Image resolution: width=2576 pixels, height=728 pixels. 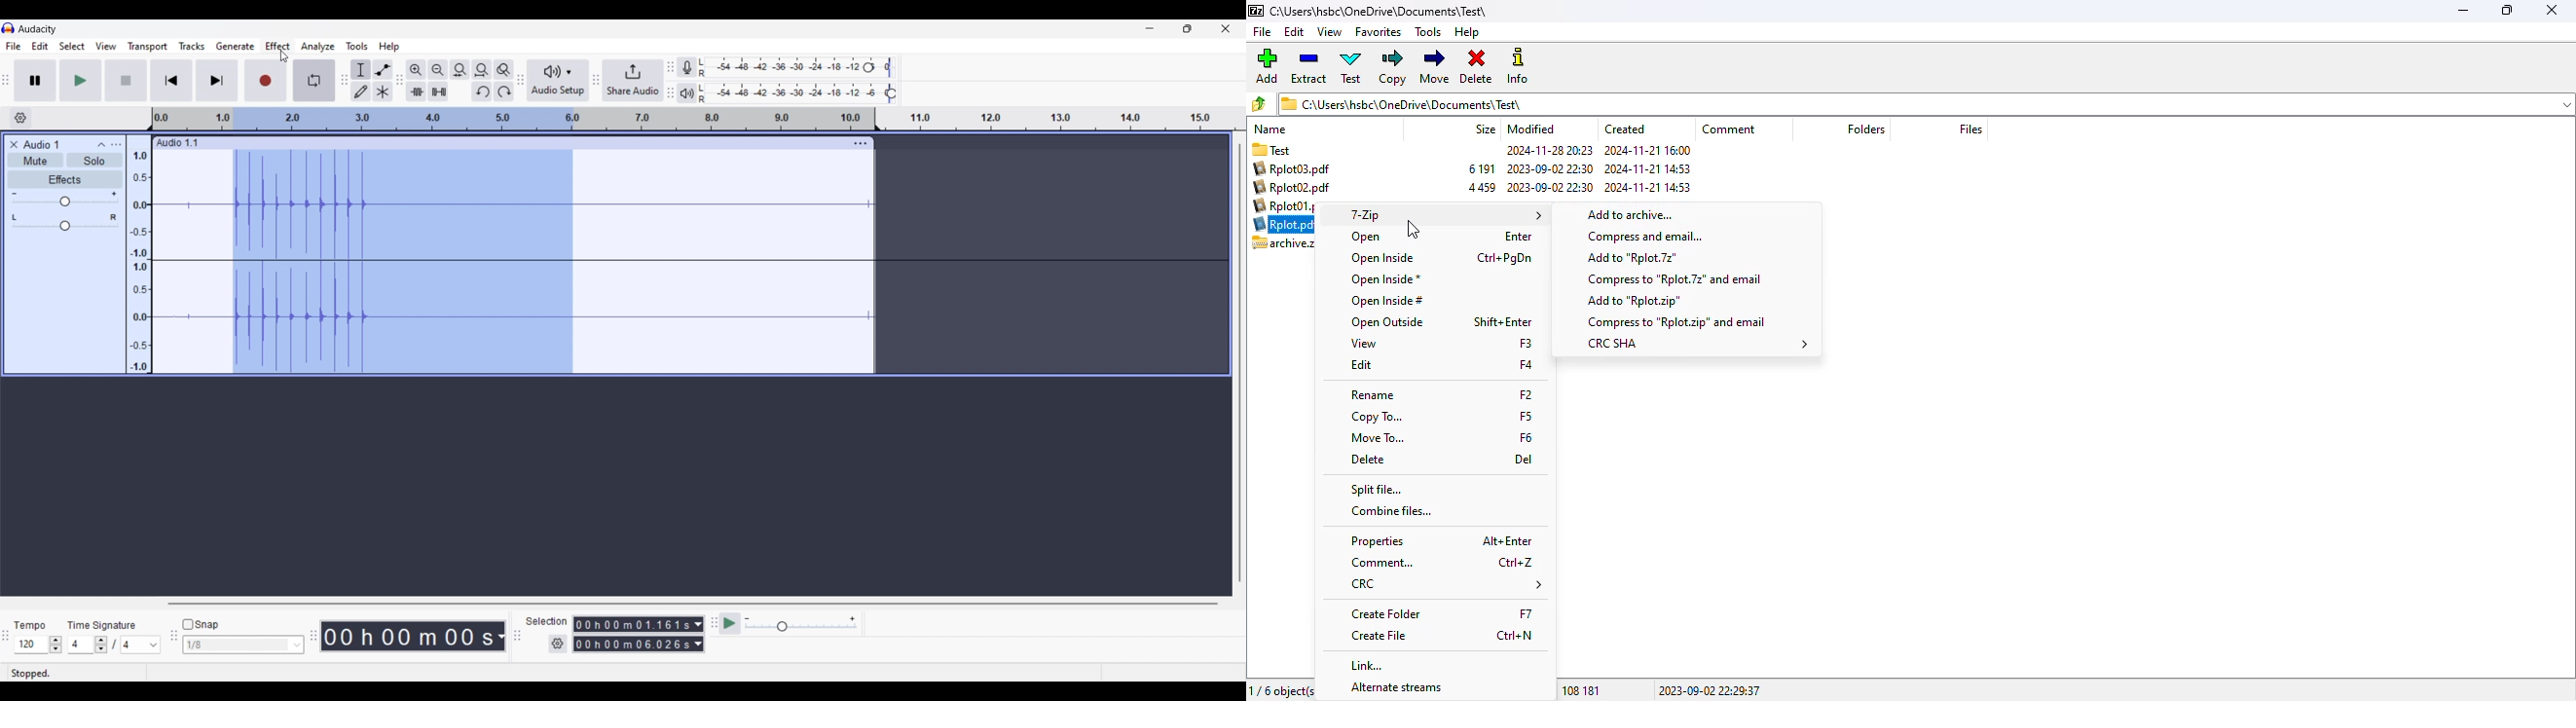 What do you see at coordinates (1503, 322) in the screenshot?
I see `shortcut for open outside` at bounding box center [1503, 322].